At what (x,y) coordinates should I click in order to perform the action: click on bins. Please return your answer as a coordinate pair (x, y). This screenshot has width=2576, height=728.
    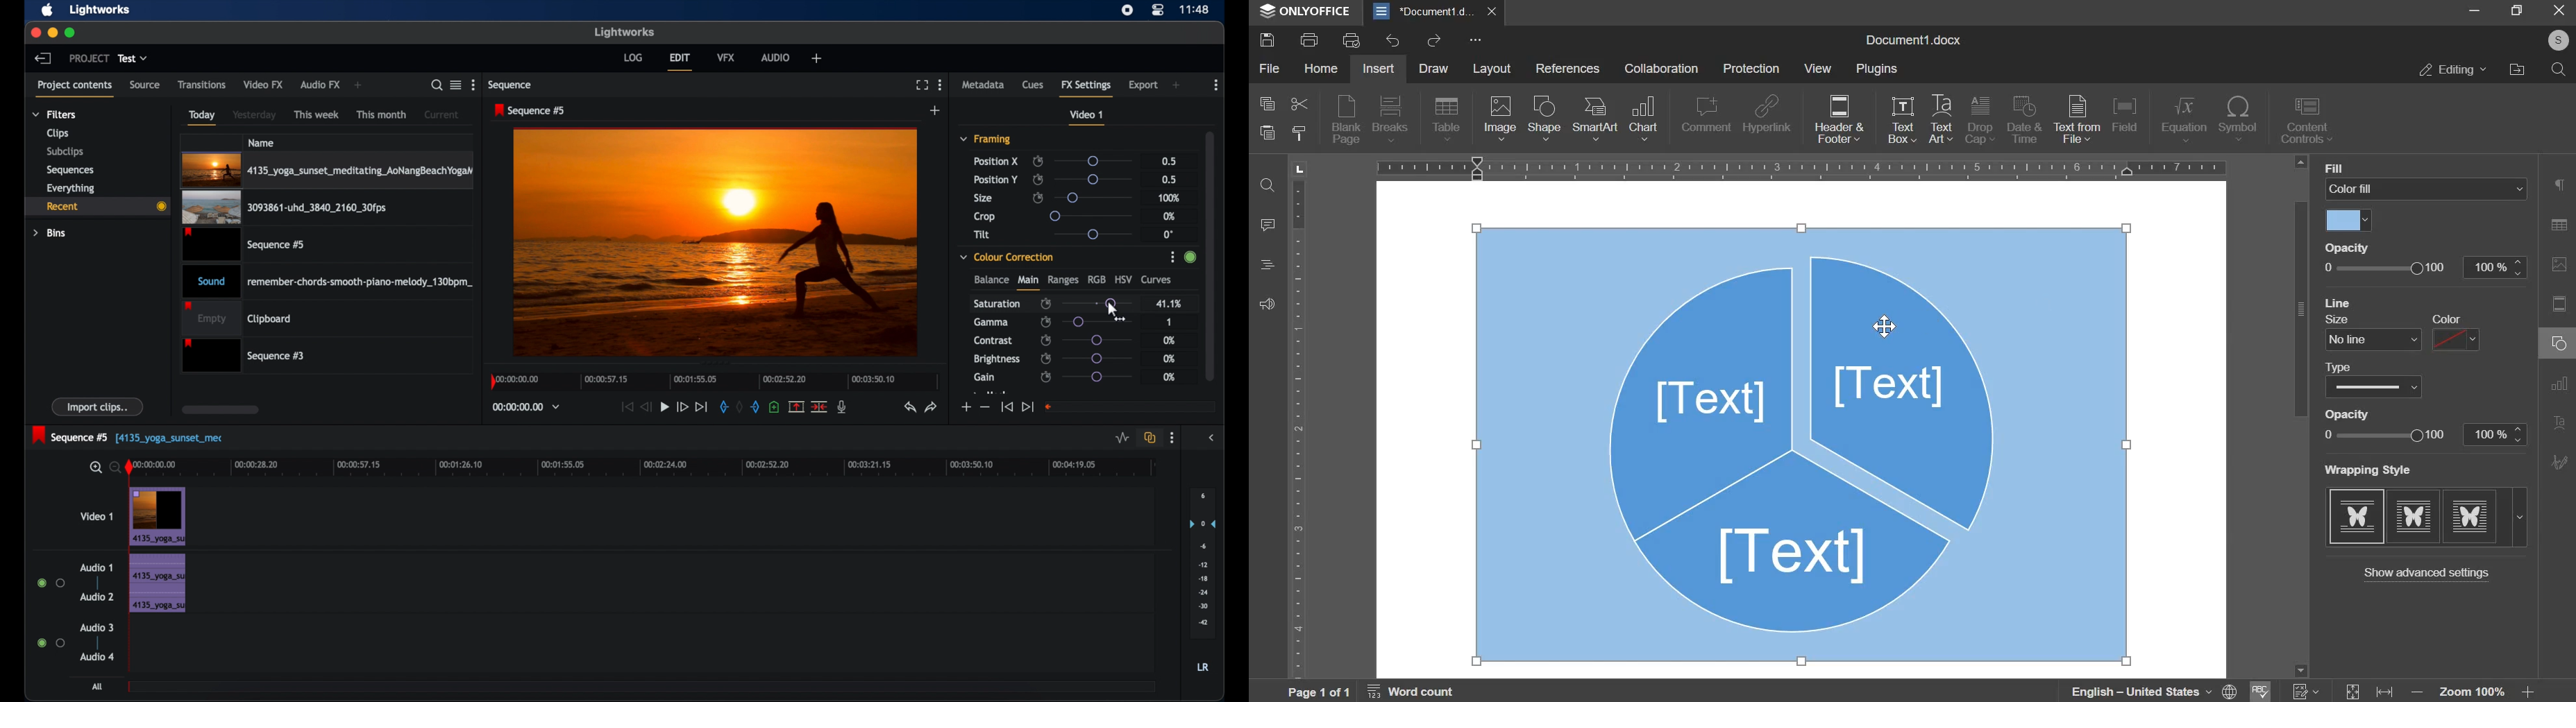
    Looking at the image, I should click on (50, 232).